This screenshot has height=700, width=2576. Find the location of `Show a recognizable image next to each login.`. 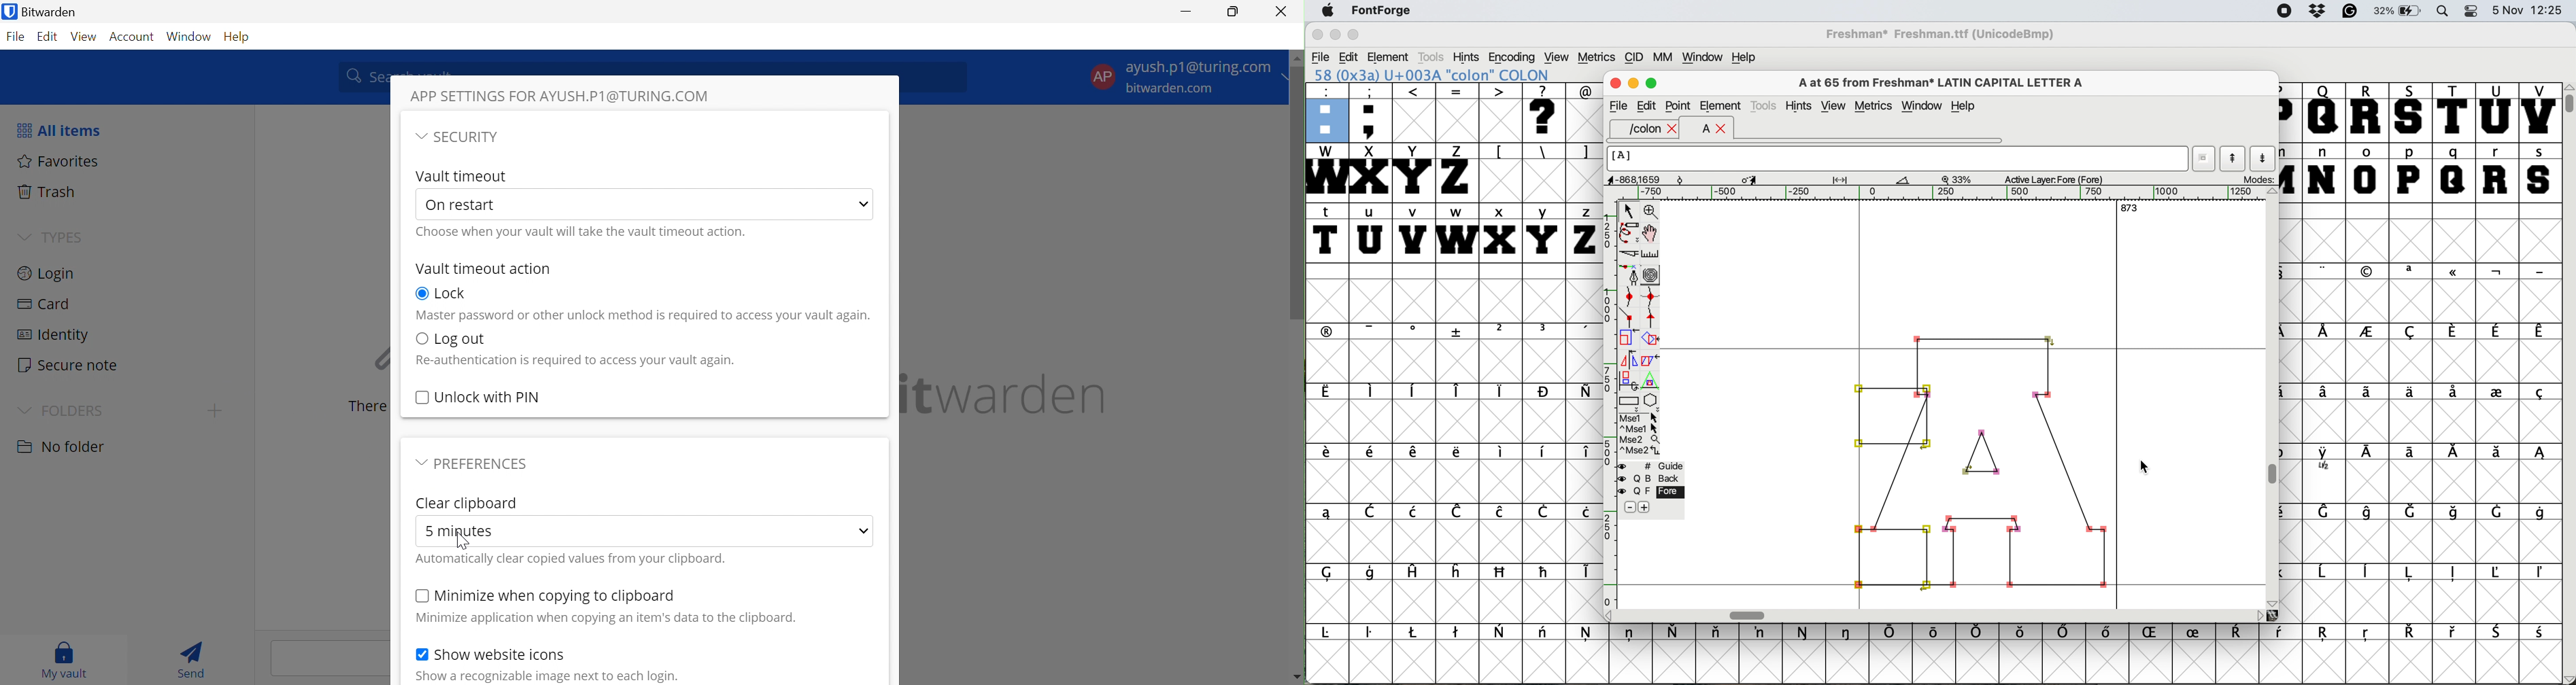

Show a recognizable image next to each login. is located at coordinates (547, 675).